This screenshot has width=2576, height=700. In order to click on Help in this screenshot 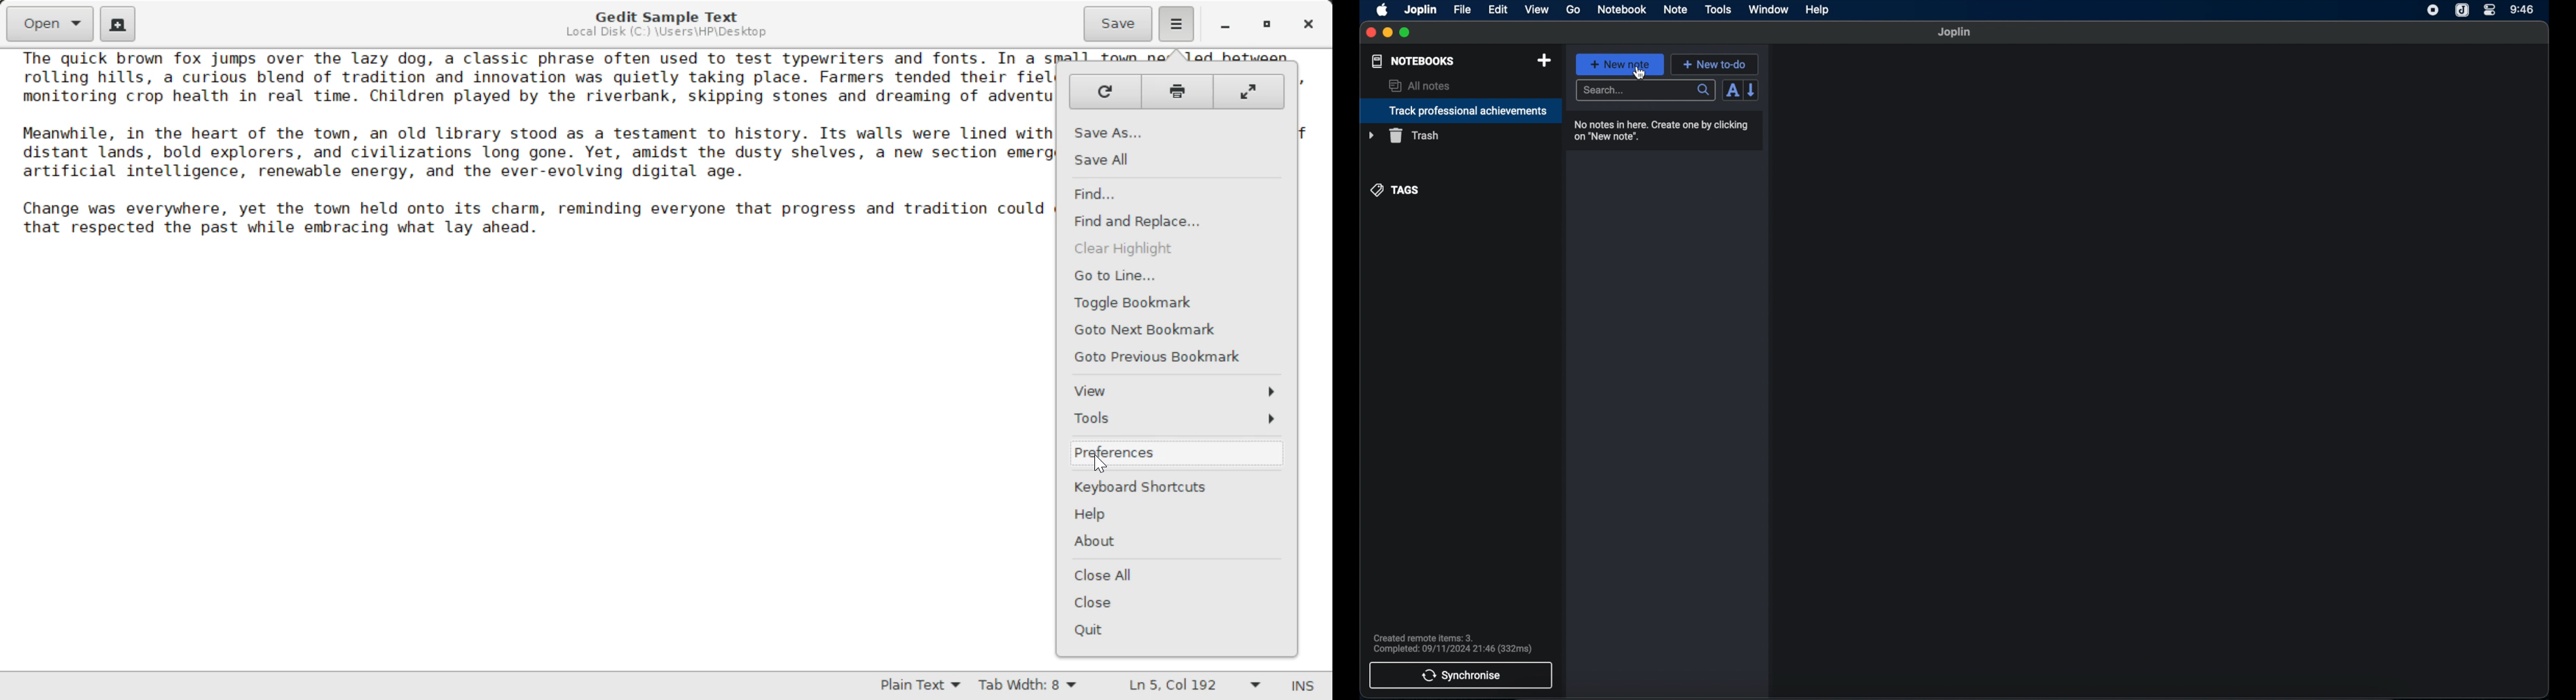, I will do `click(1105, 514)`.